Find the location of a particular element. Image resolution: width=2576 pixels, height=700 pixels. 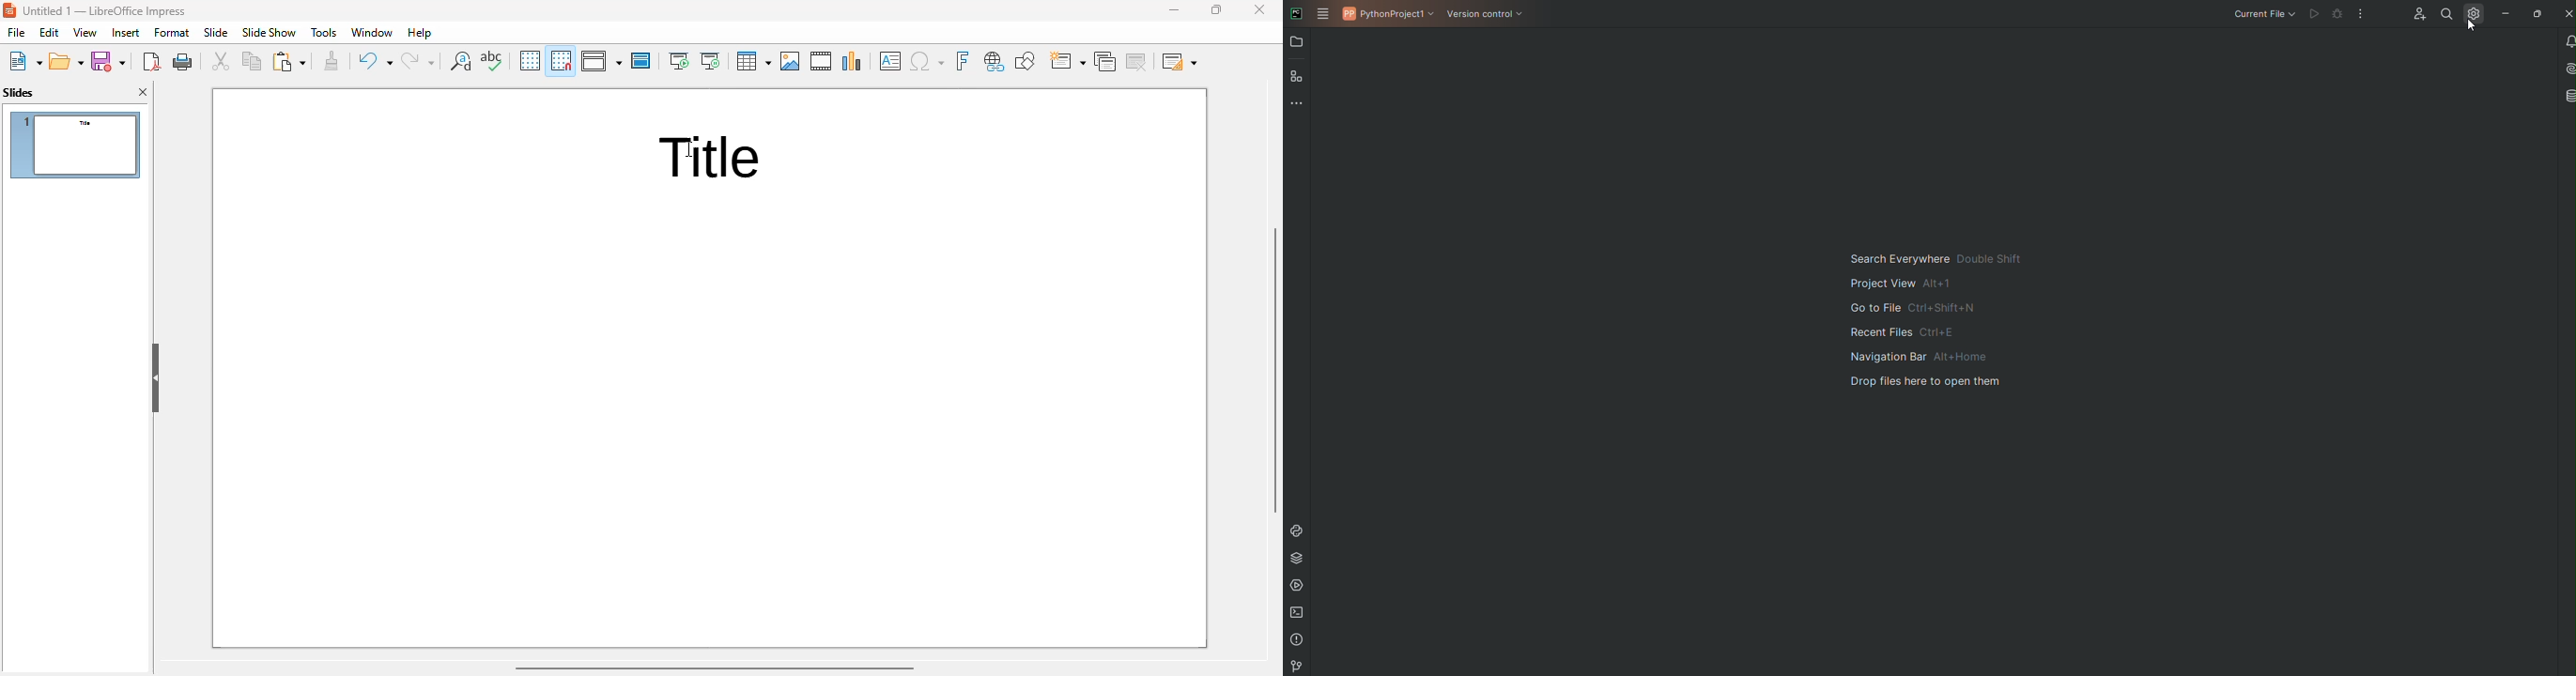

start from current slide is located at coordinates (710, 61).